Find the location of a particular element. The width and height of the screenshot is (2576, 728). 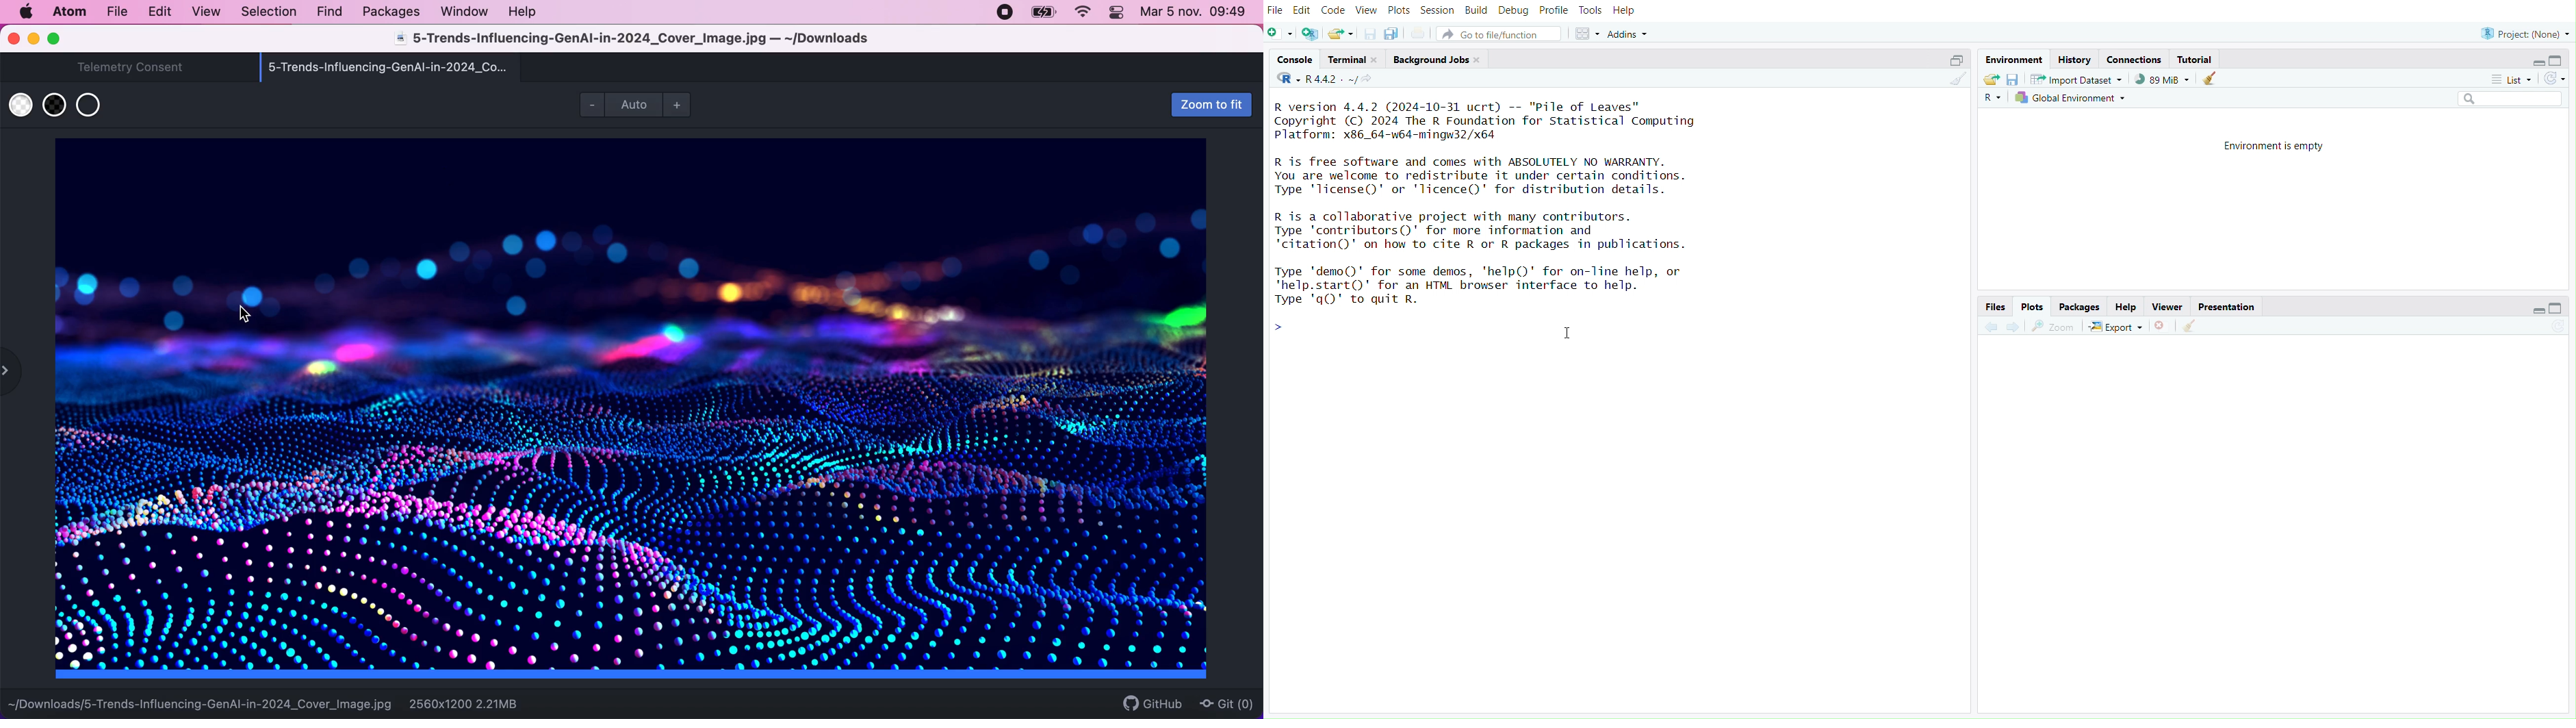

History is located at coordinates (2078, 58).